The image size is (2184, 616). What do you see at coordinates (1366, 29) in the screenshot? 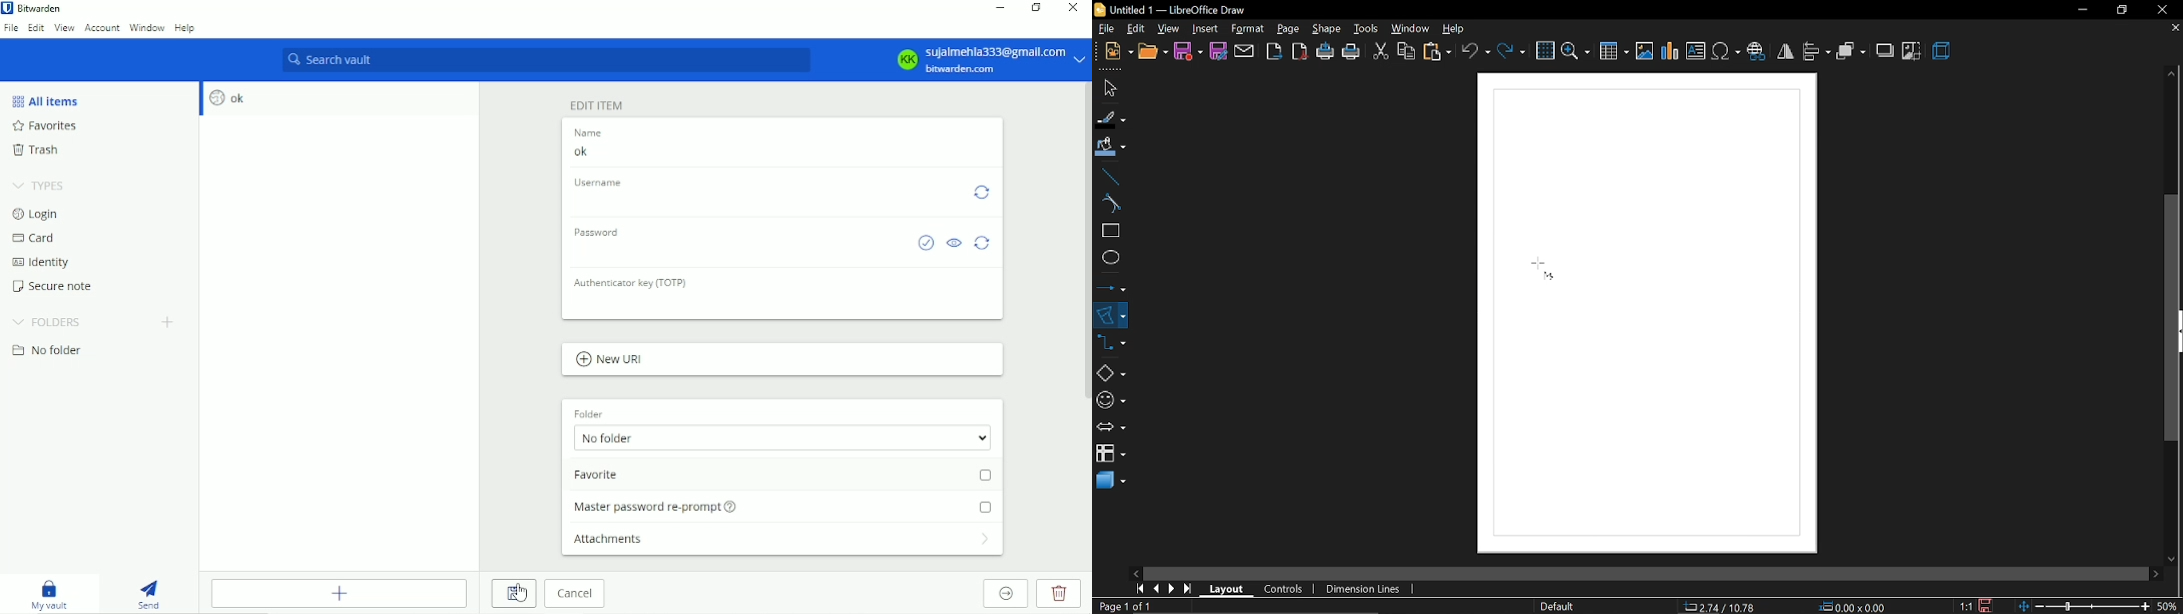
I see `tools` at bounding box center [1366, 29].